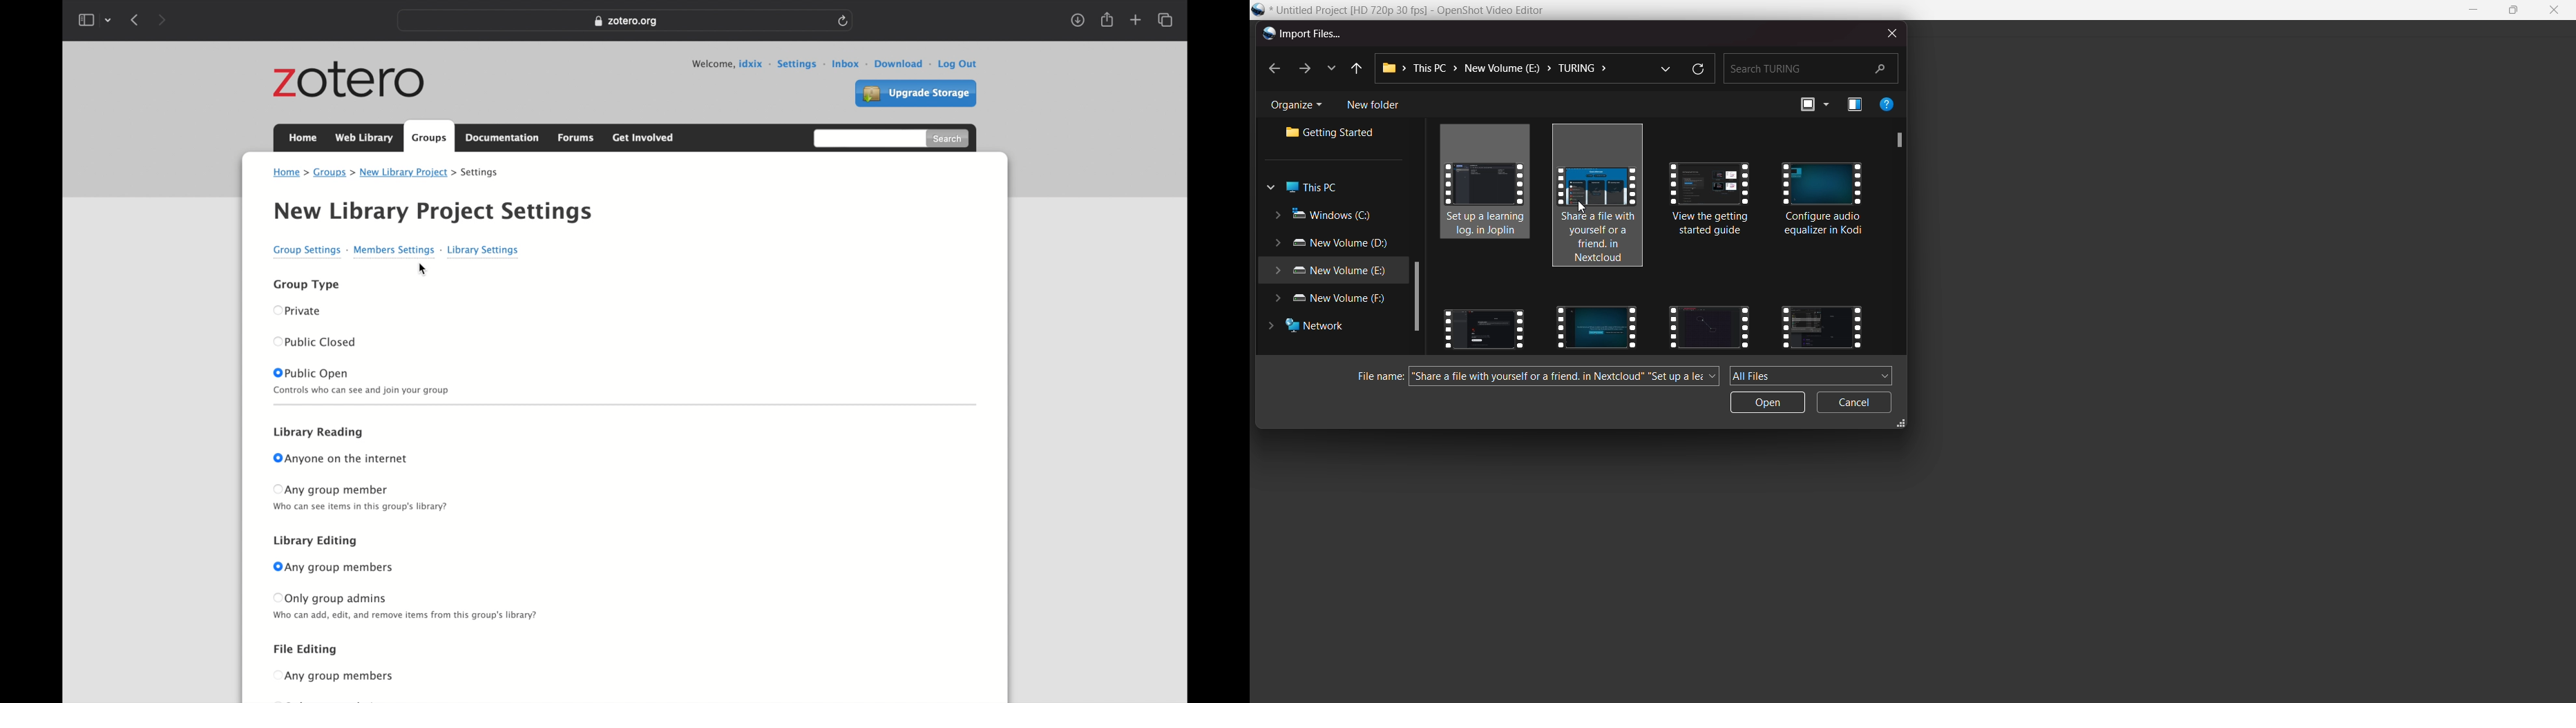 The image size is (2576, 728). What do you see at coordinates (949, 139) in the screenshot?
I see `search button` at bounding box center [949, 139].